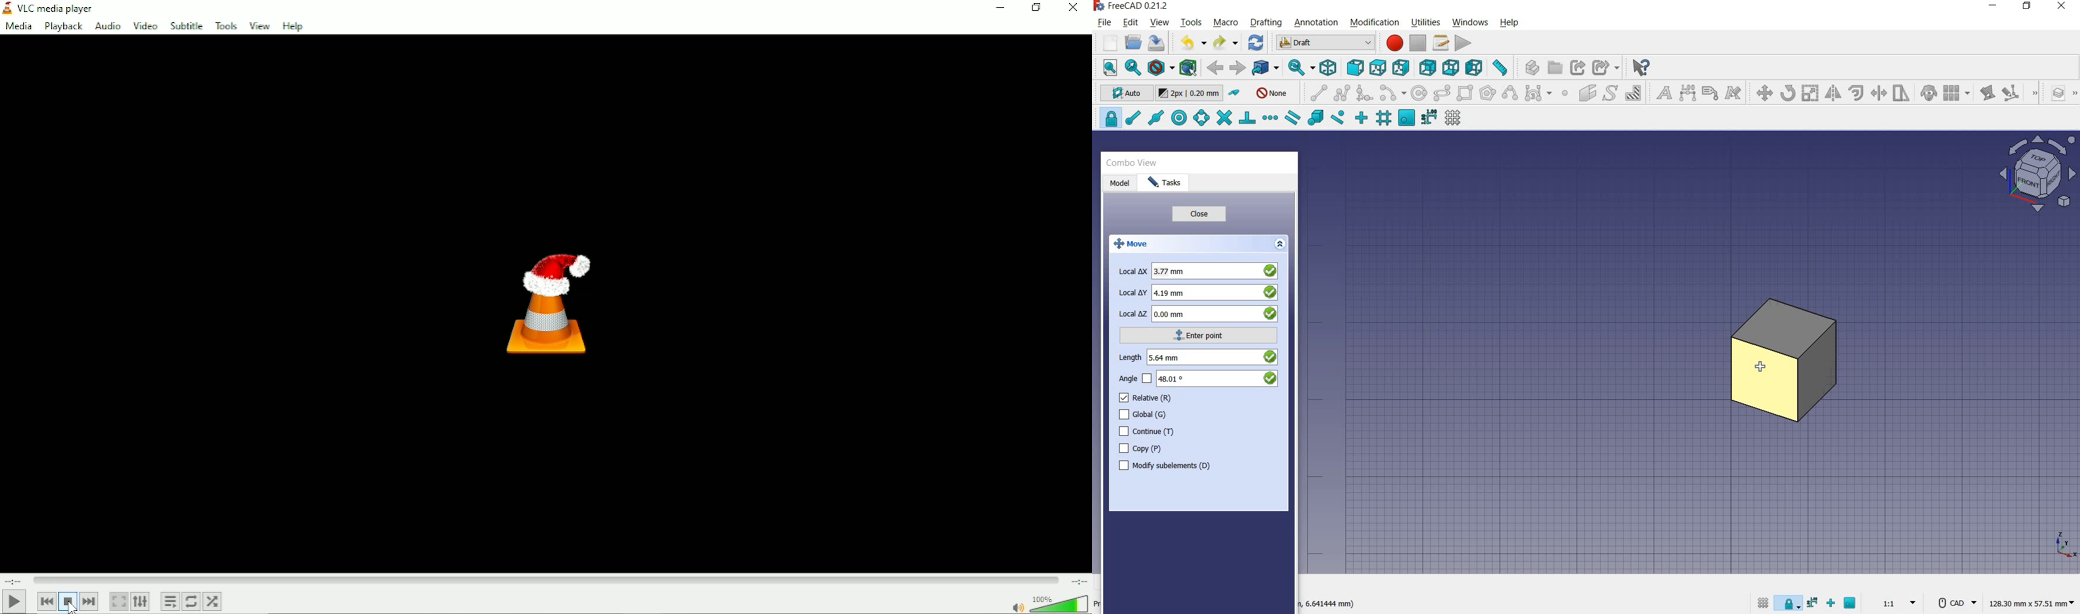 The width and height of the screenshot is (2100, 616). What do you see at coordinates (1073, 8) in the screenshot?
I see `Close` at bounding box center [1073, 8].